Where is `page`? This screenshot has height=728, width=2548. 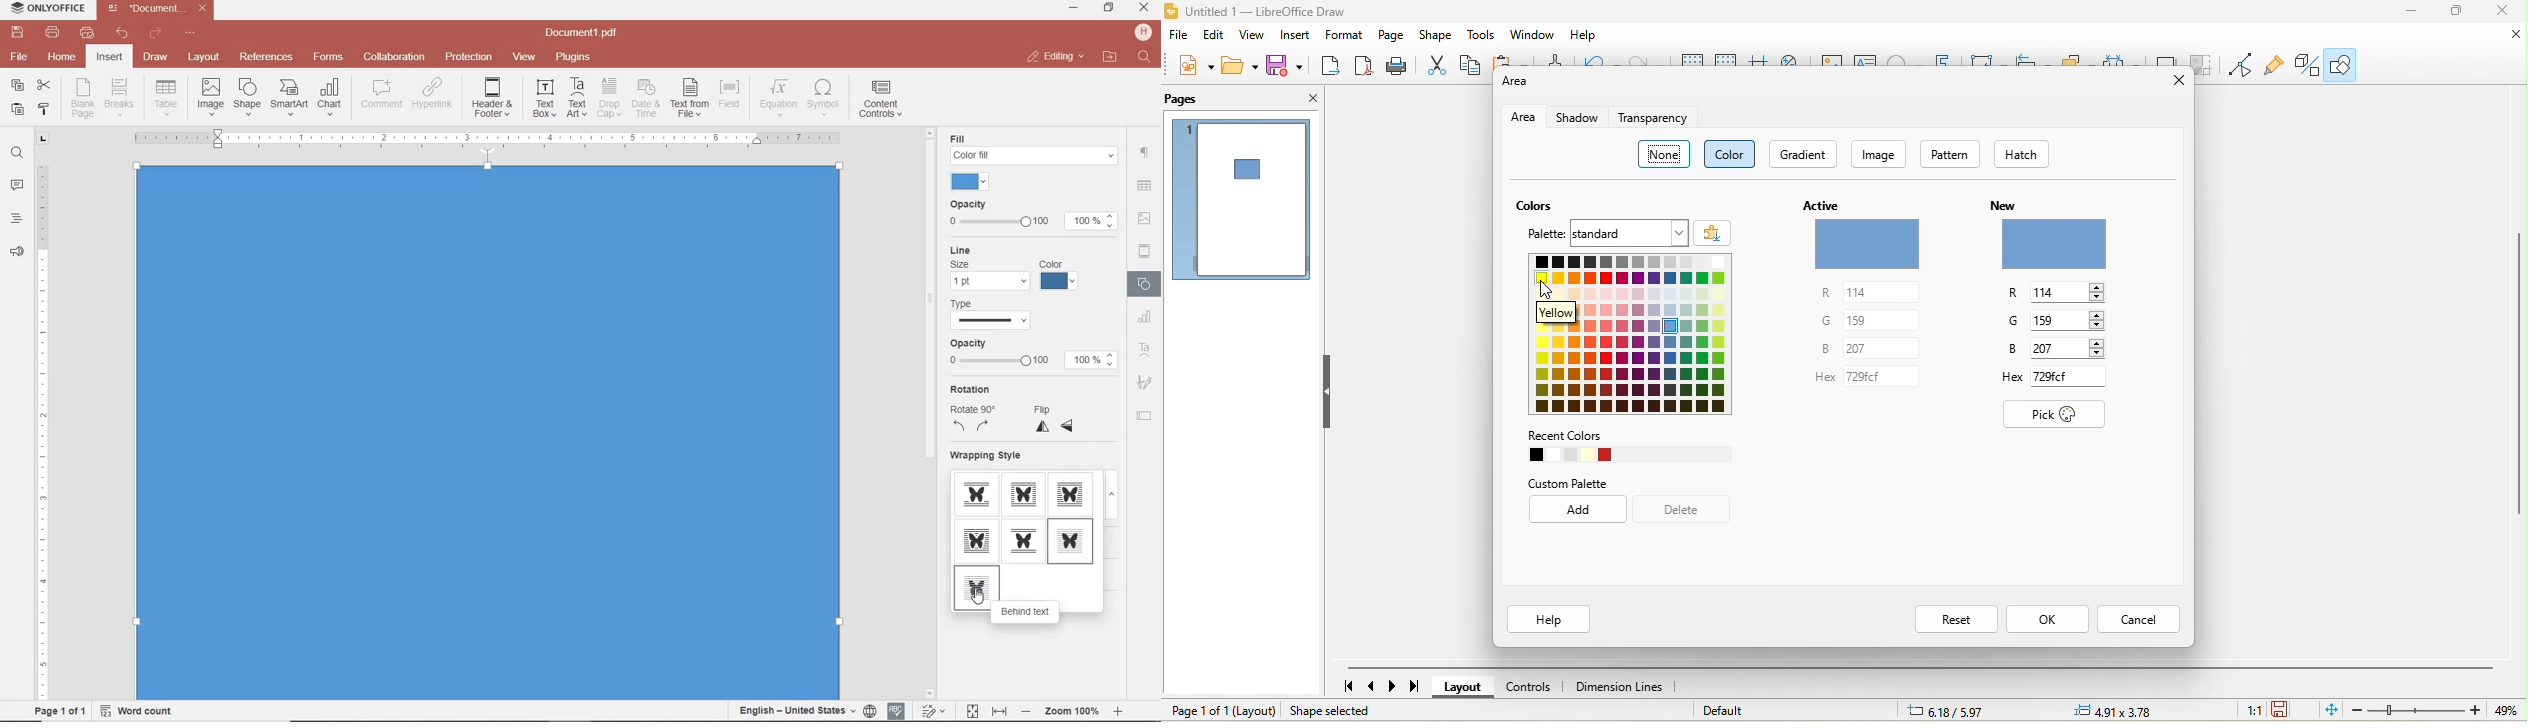 page is located at coordinates (1393, 36).